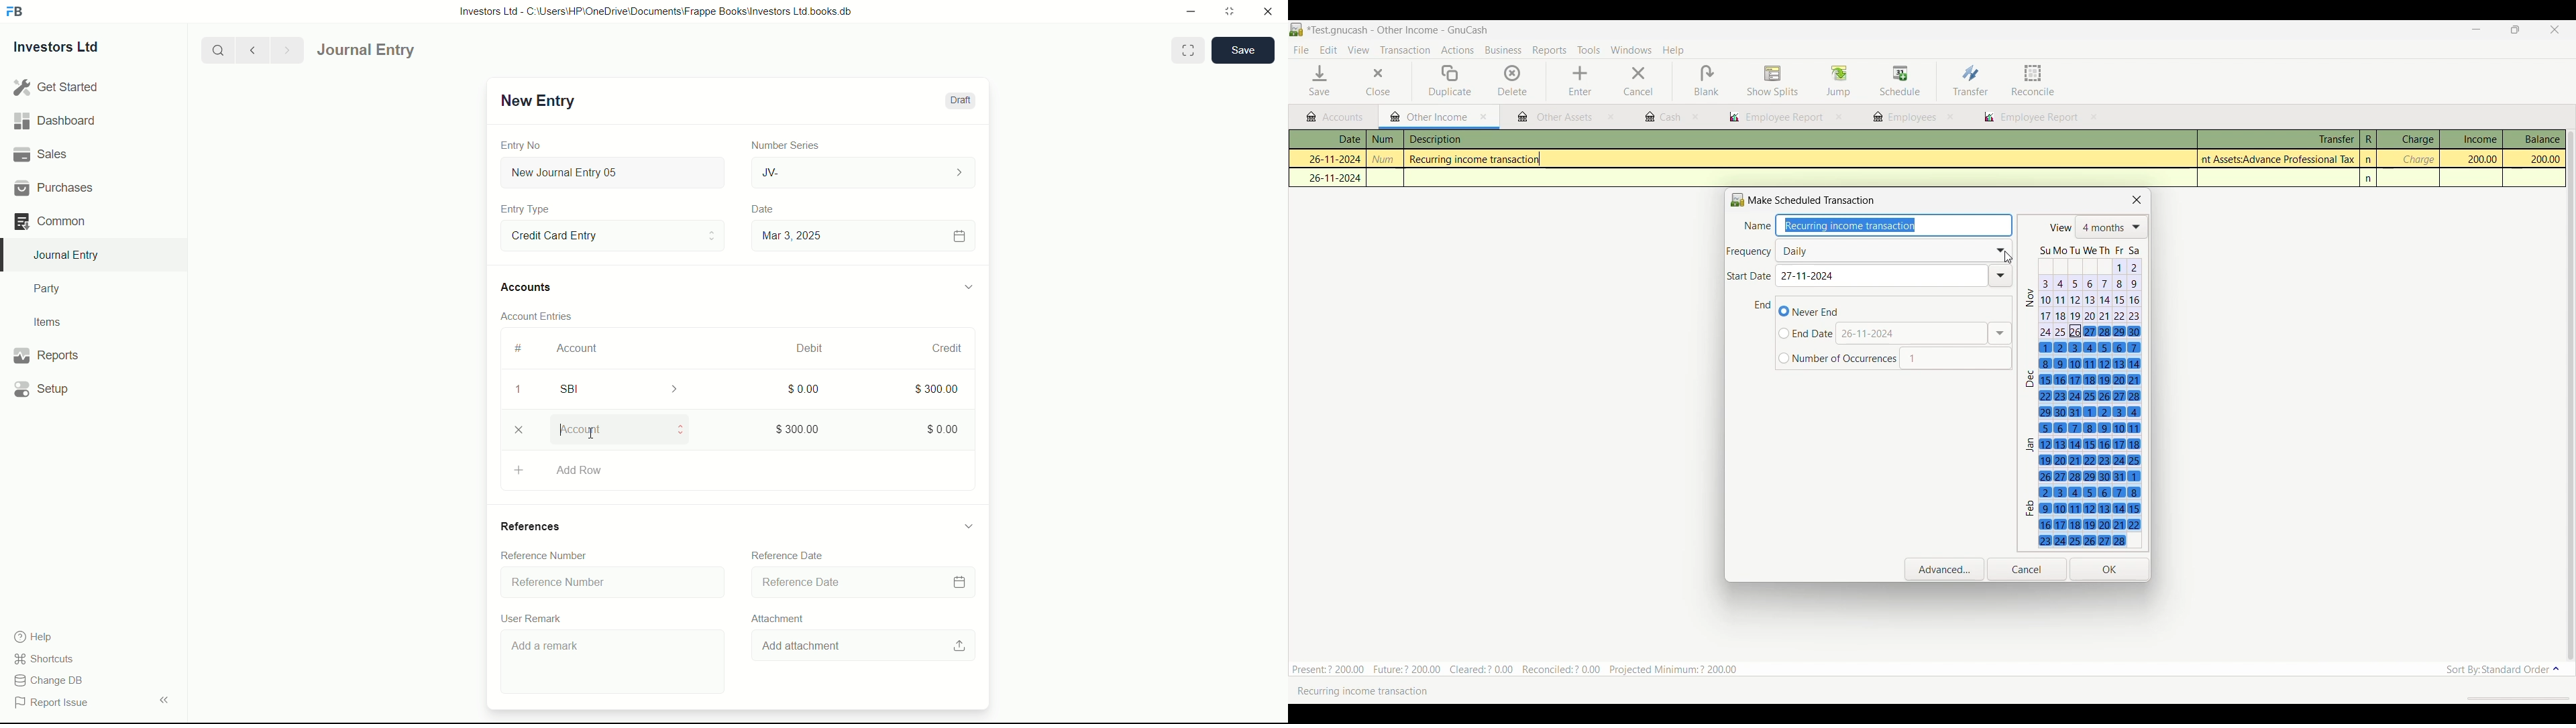 This screenshot has height=728, width=2576. What do you see at coordinates (2112, 227) in the screenshot?
I see `List of number of months shows in calendar below` at bounding box center [2112, 227].